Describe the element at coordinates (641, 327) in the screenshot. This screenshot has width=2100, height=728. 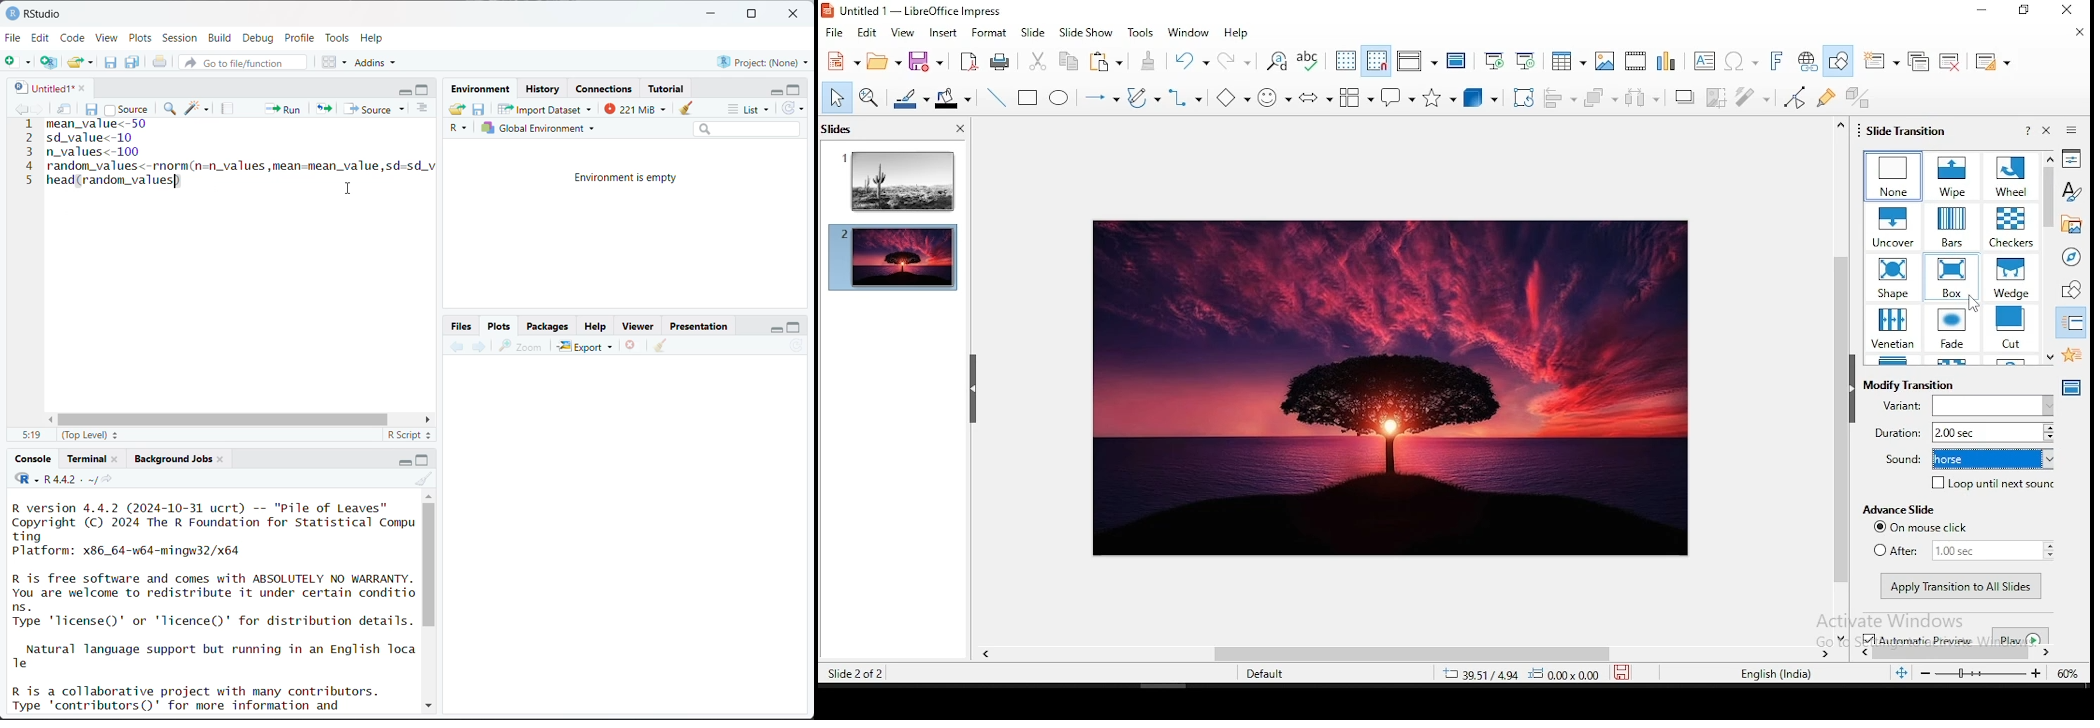
I see `Viewer` at that location.